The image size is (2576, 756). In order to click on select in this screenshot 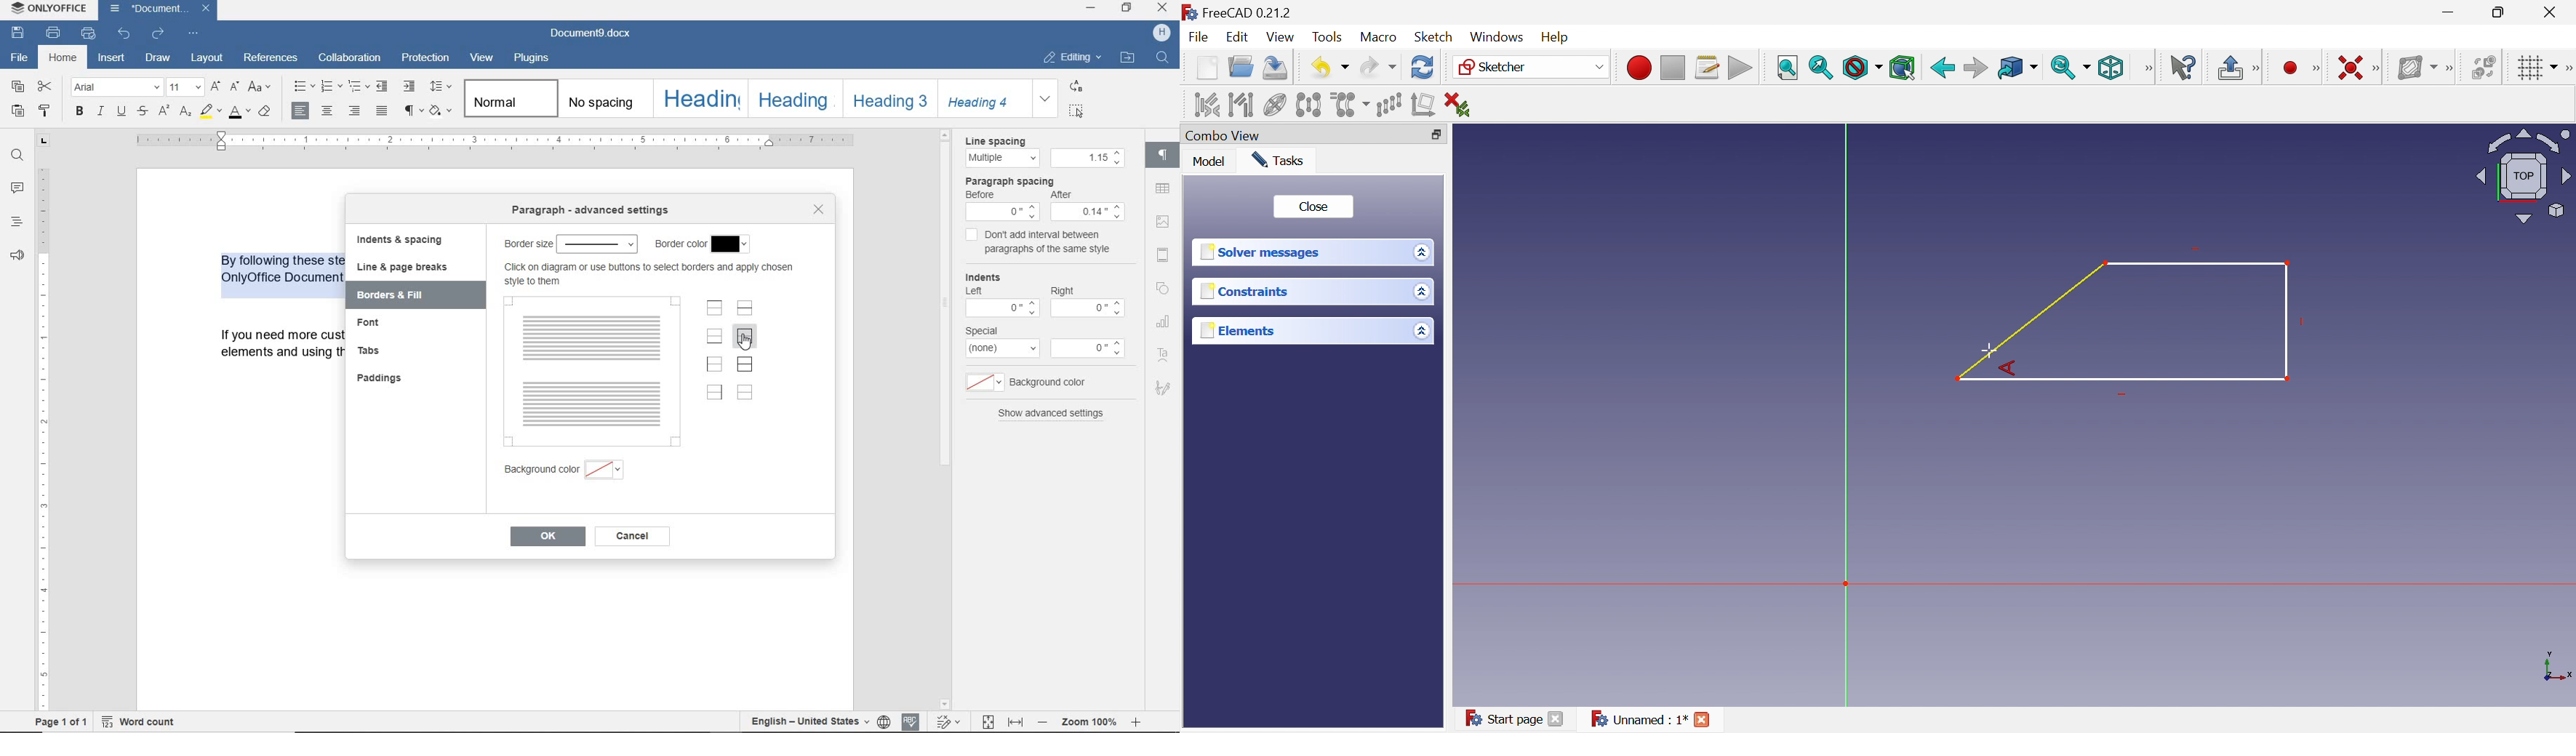, I will do `click(606, 473)`.